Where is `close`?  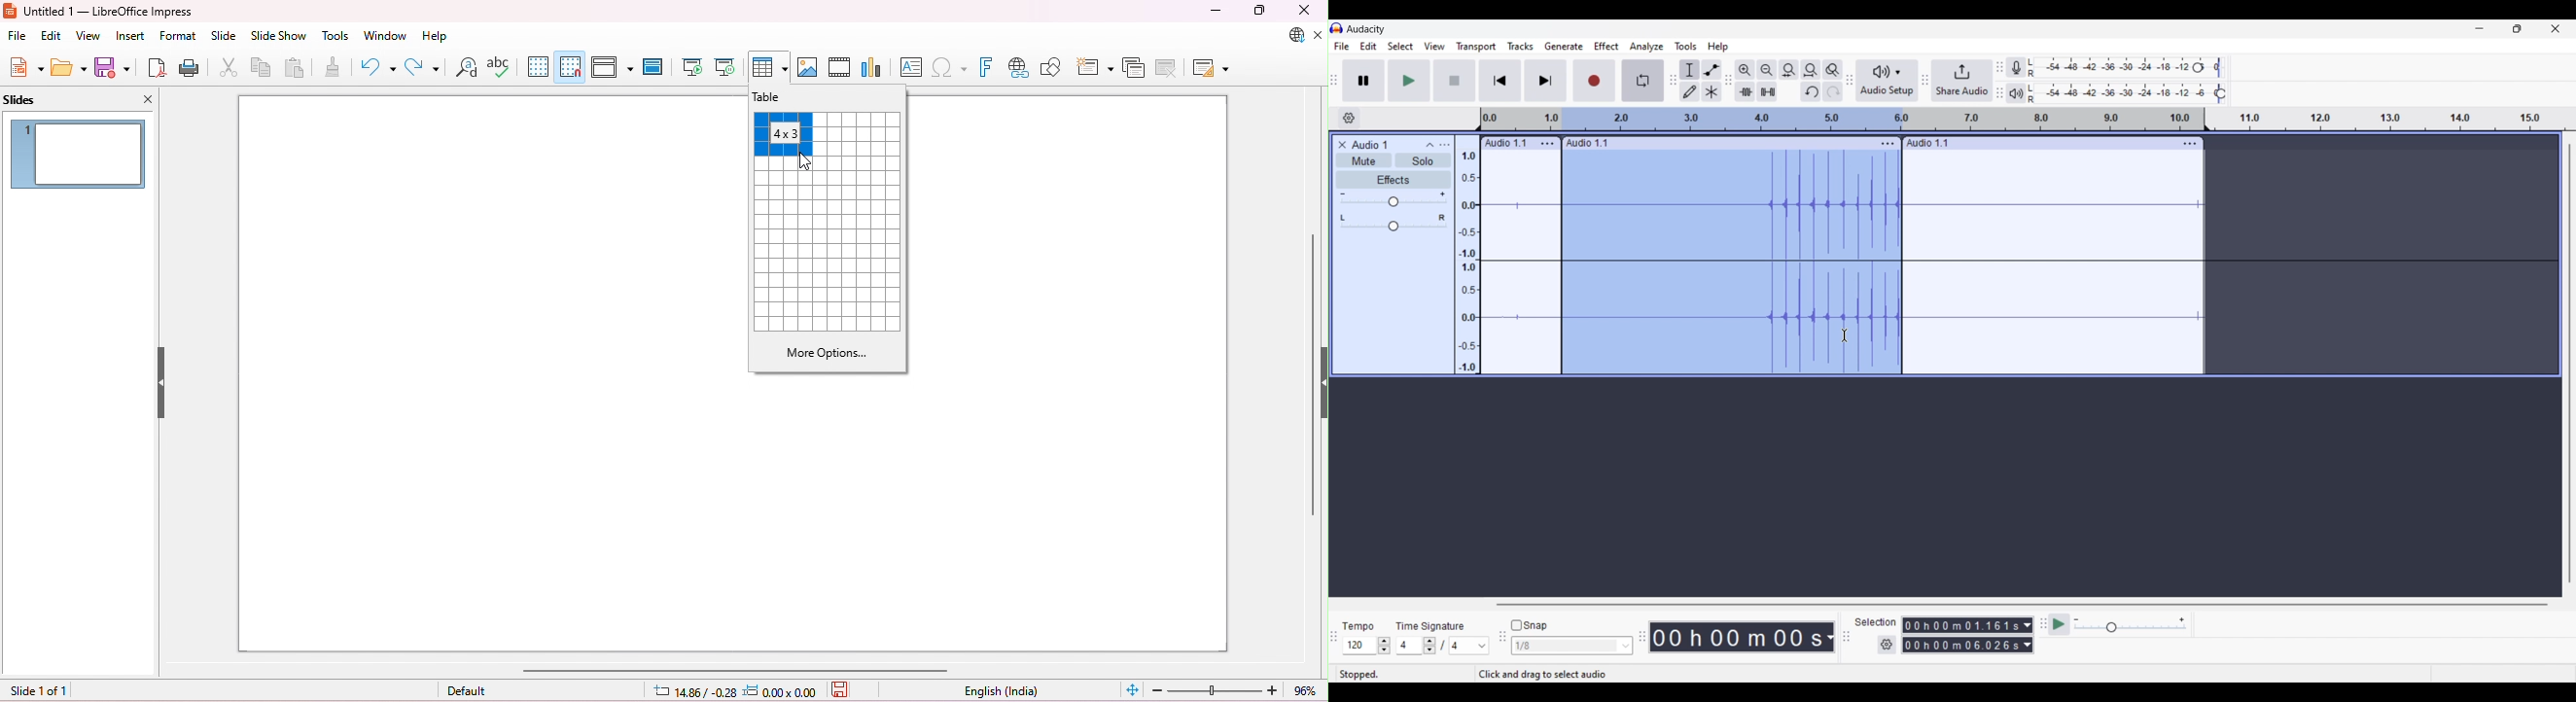 close is located at coordinates (148, 98).